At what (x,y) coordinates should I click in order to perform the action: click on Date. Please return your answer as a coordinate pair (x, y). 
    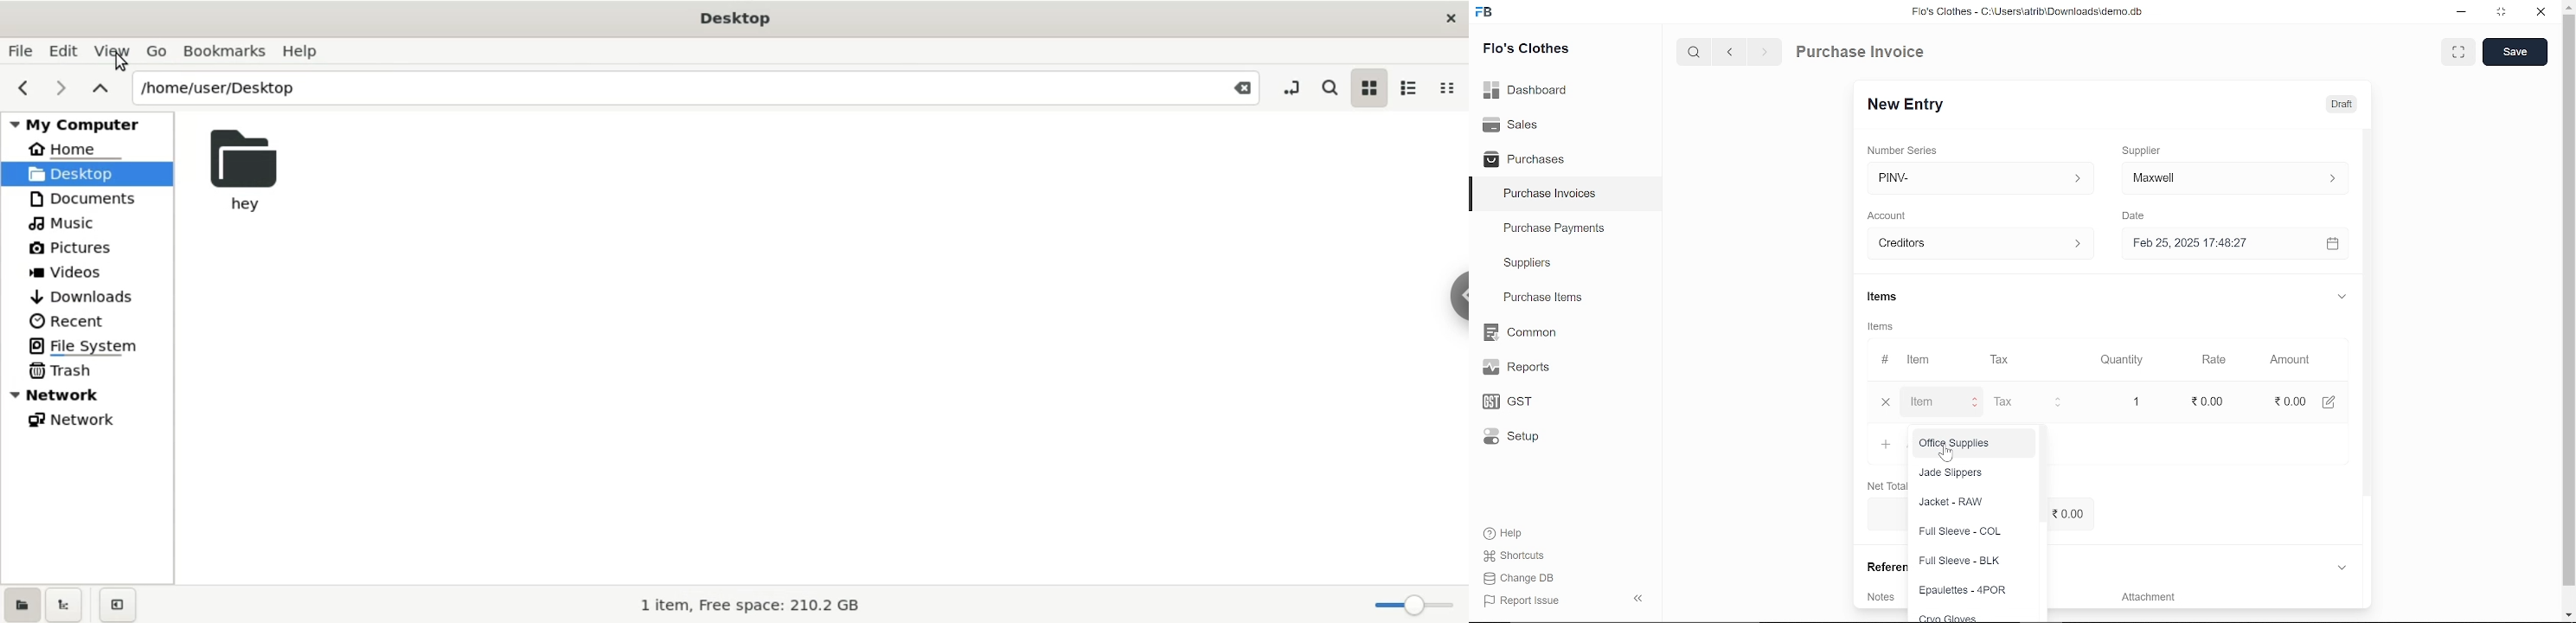
    Looking at the image, I should click on (2145, 216).